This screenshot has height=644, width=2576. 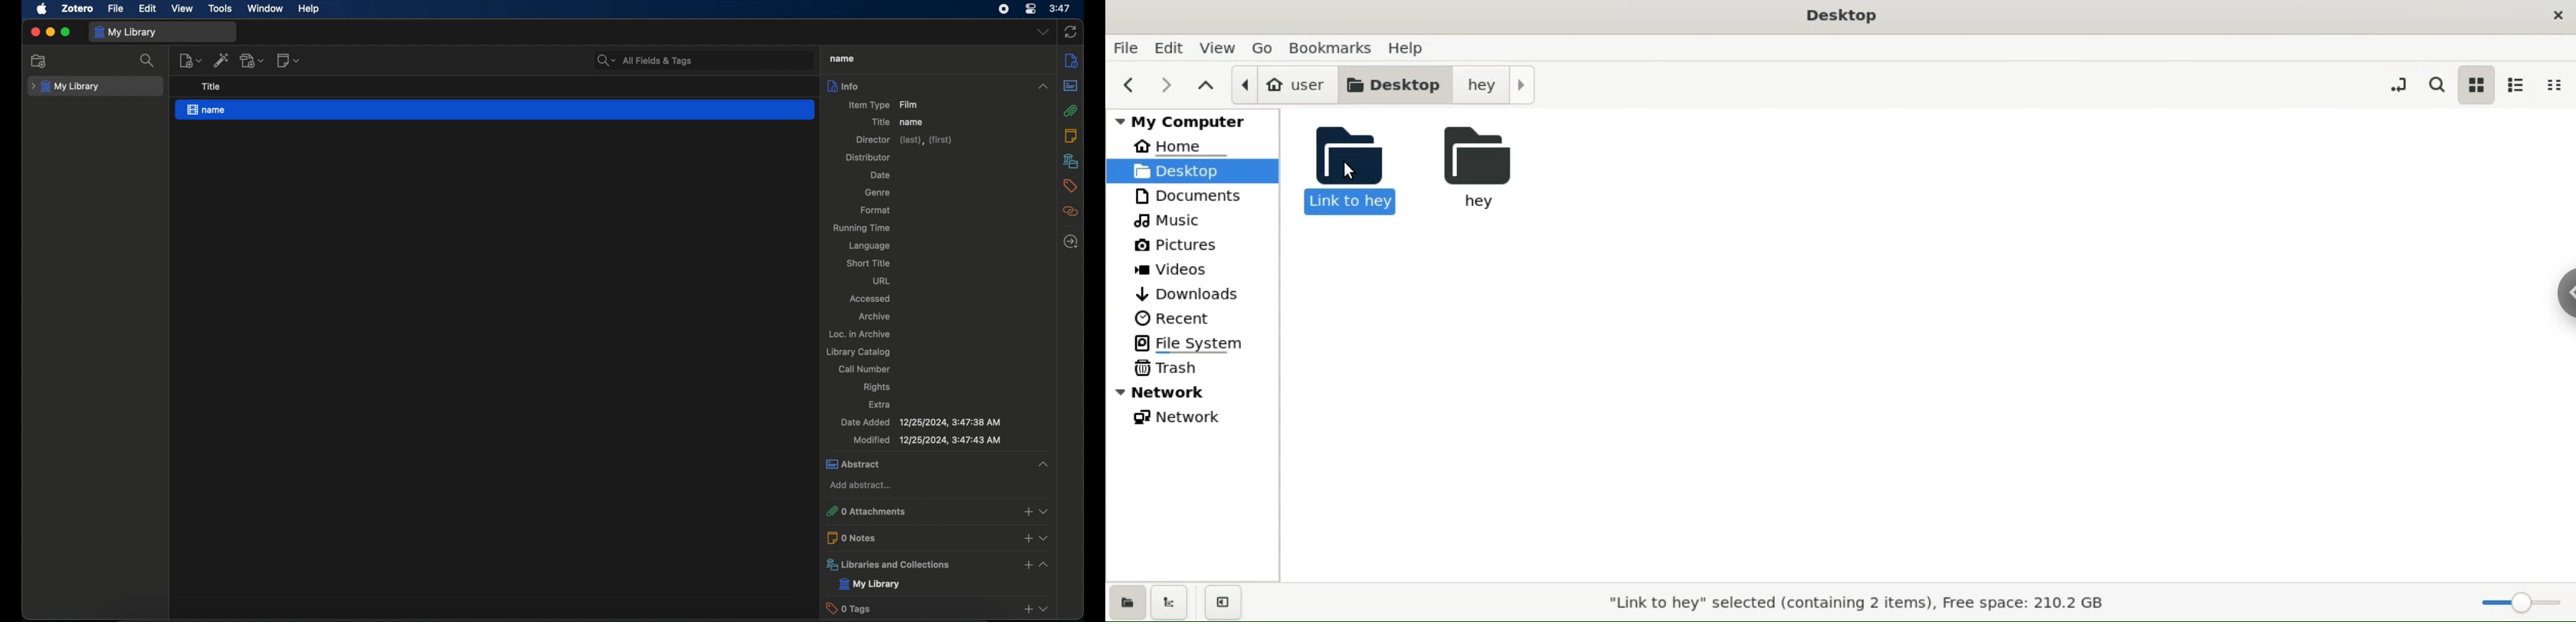 I want to click on title, so click(x=880, y=122).